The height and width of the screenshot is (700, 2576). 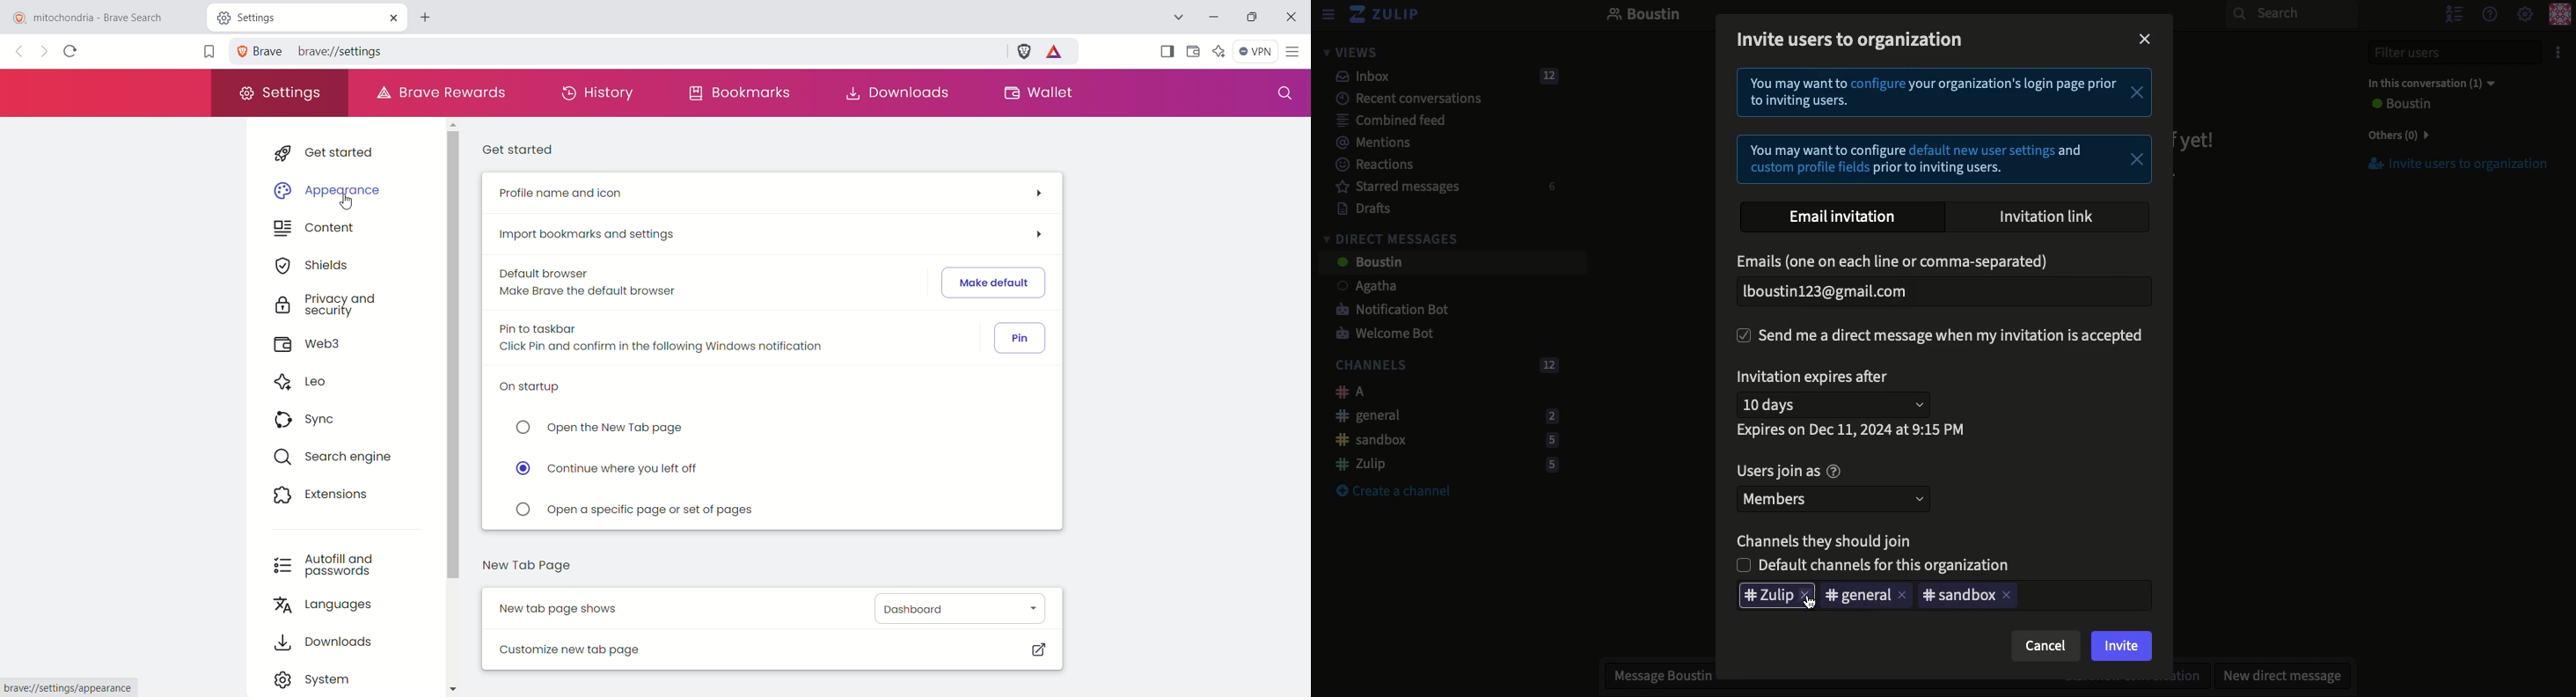 I want to click on Notification bot, so click(x=1386, y=311).